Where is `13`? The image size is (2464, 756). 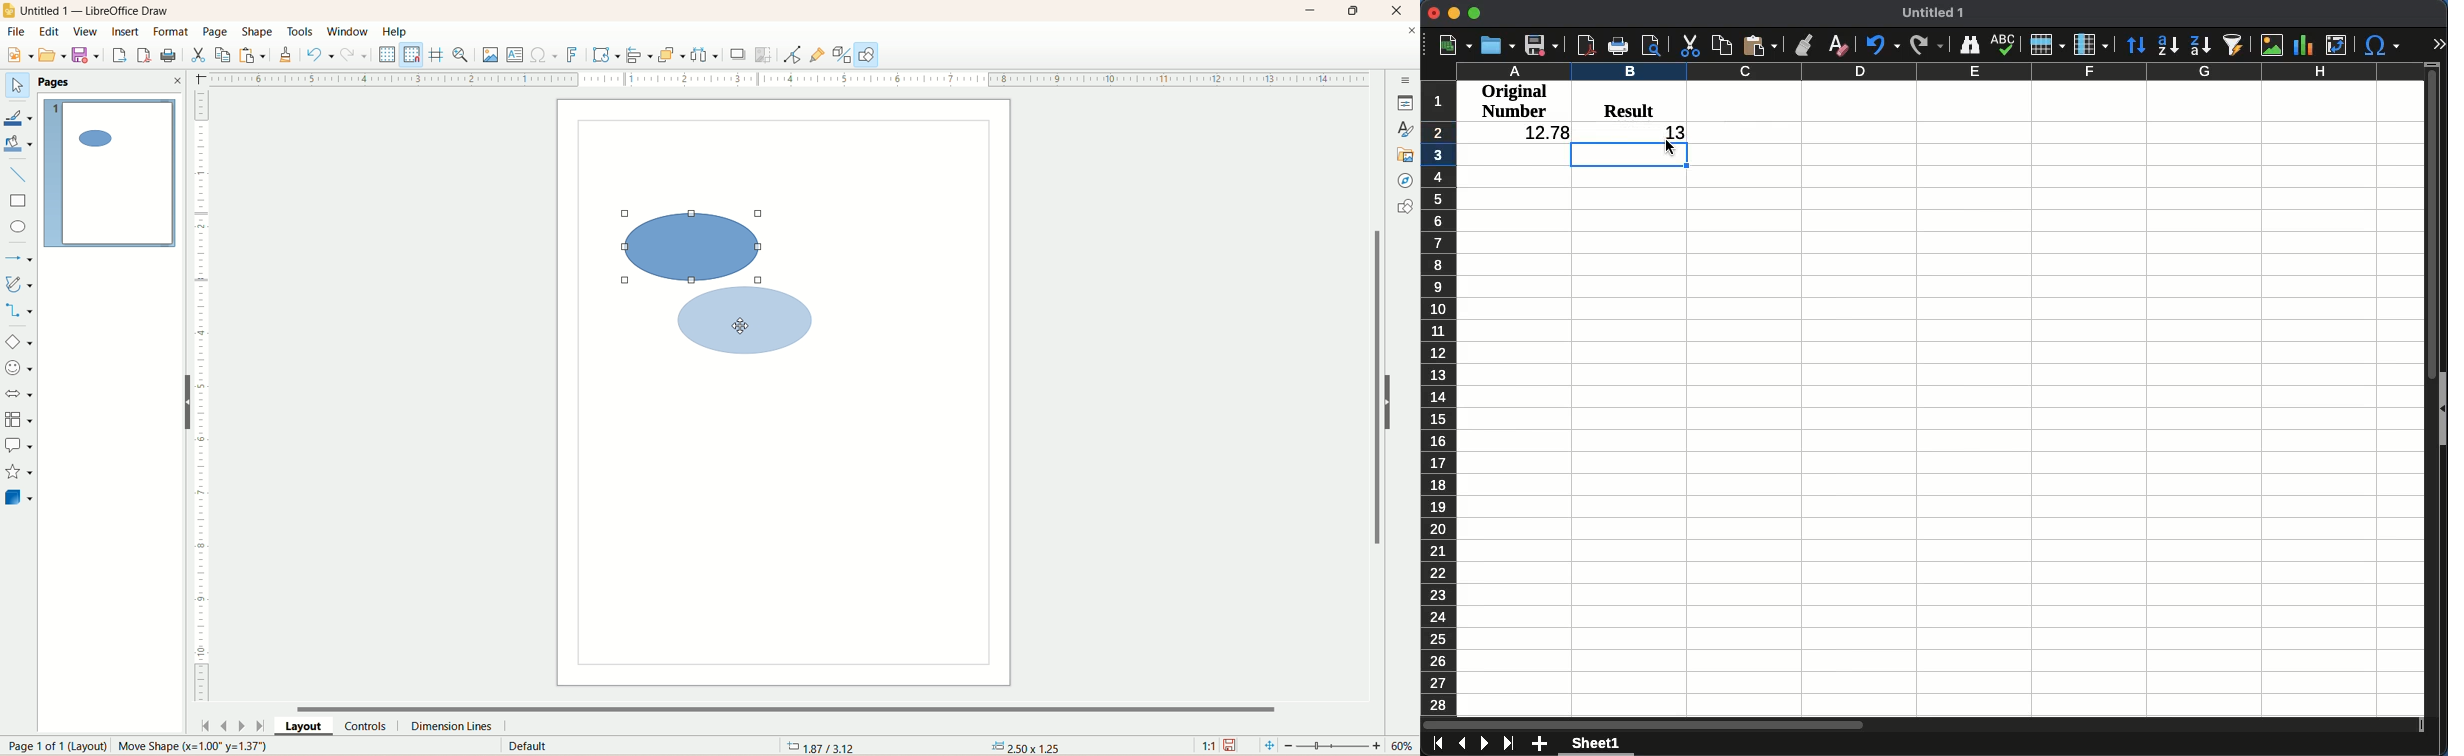 13 is located at coordinates (1672, 131).